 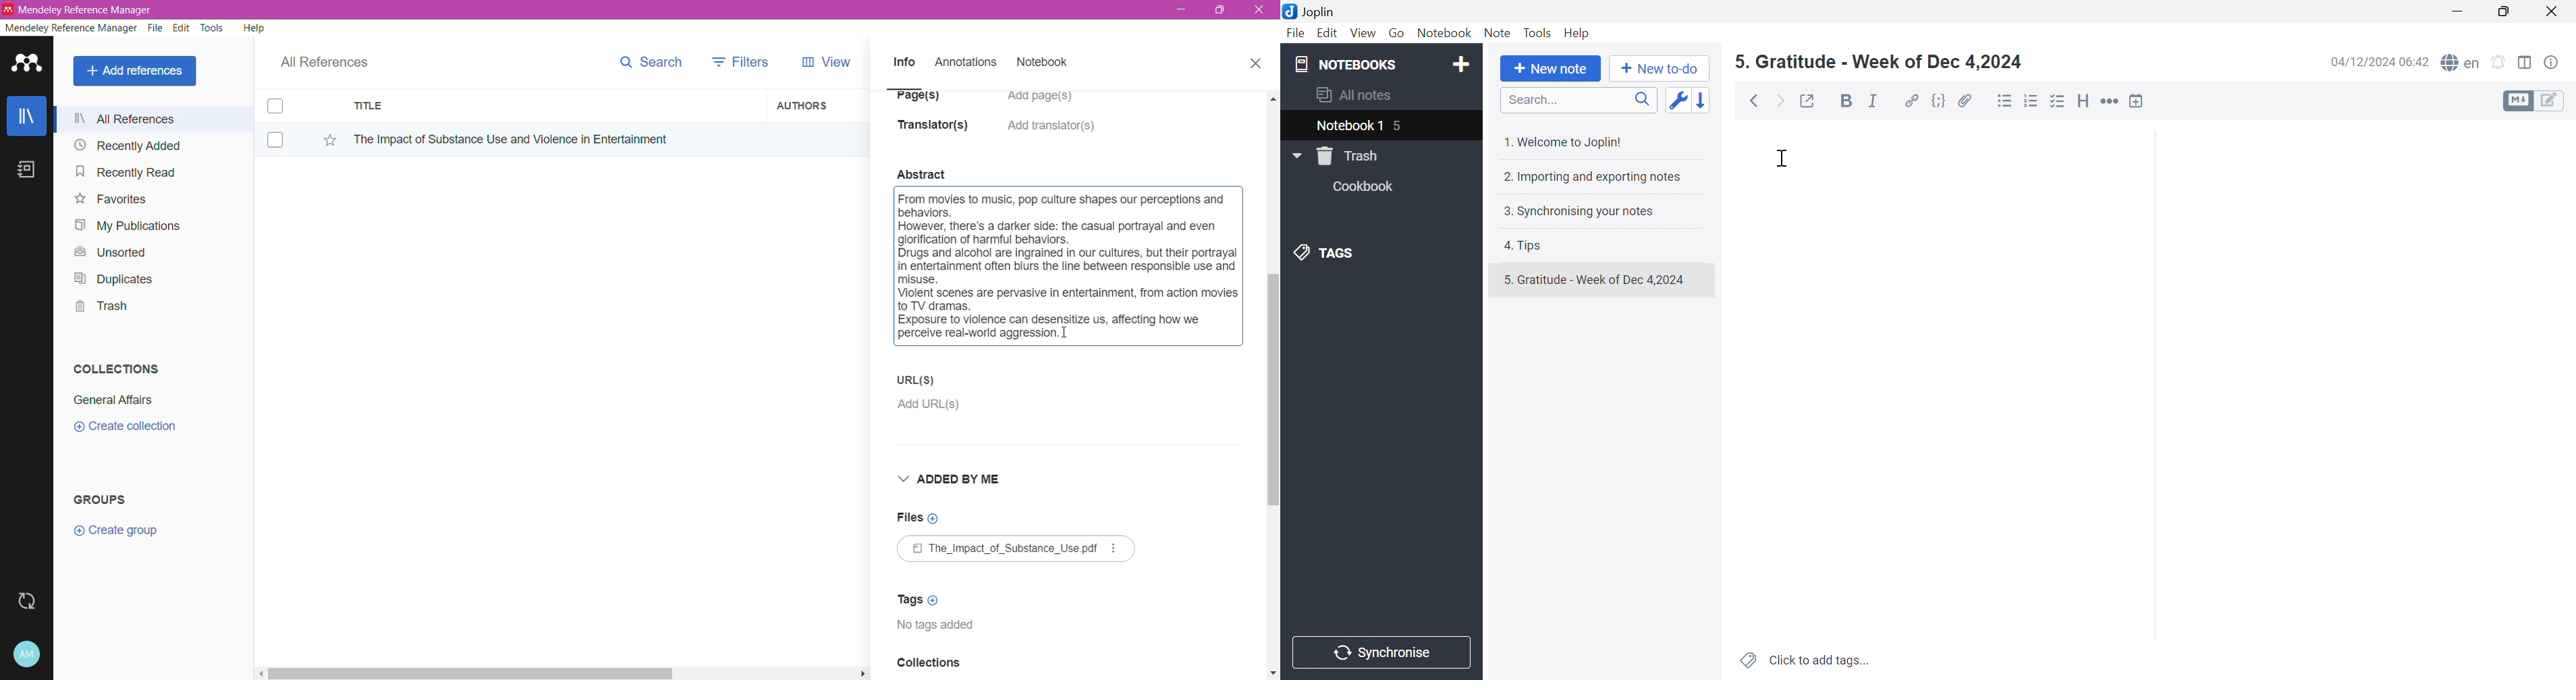 I want to click on Help, so click(x=253, y=27).